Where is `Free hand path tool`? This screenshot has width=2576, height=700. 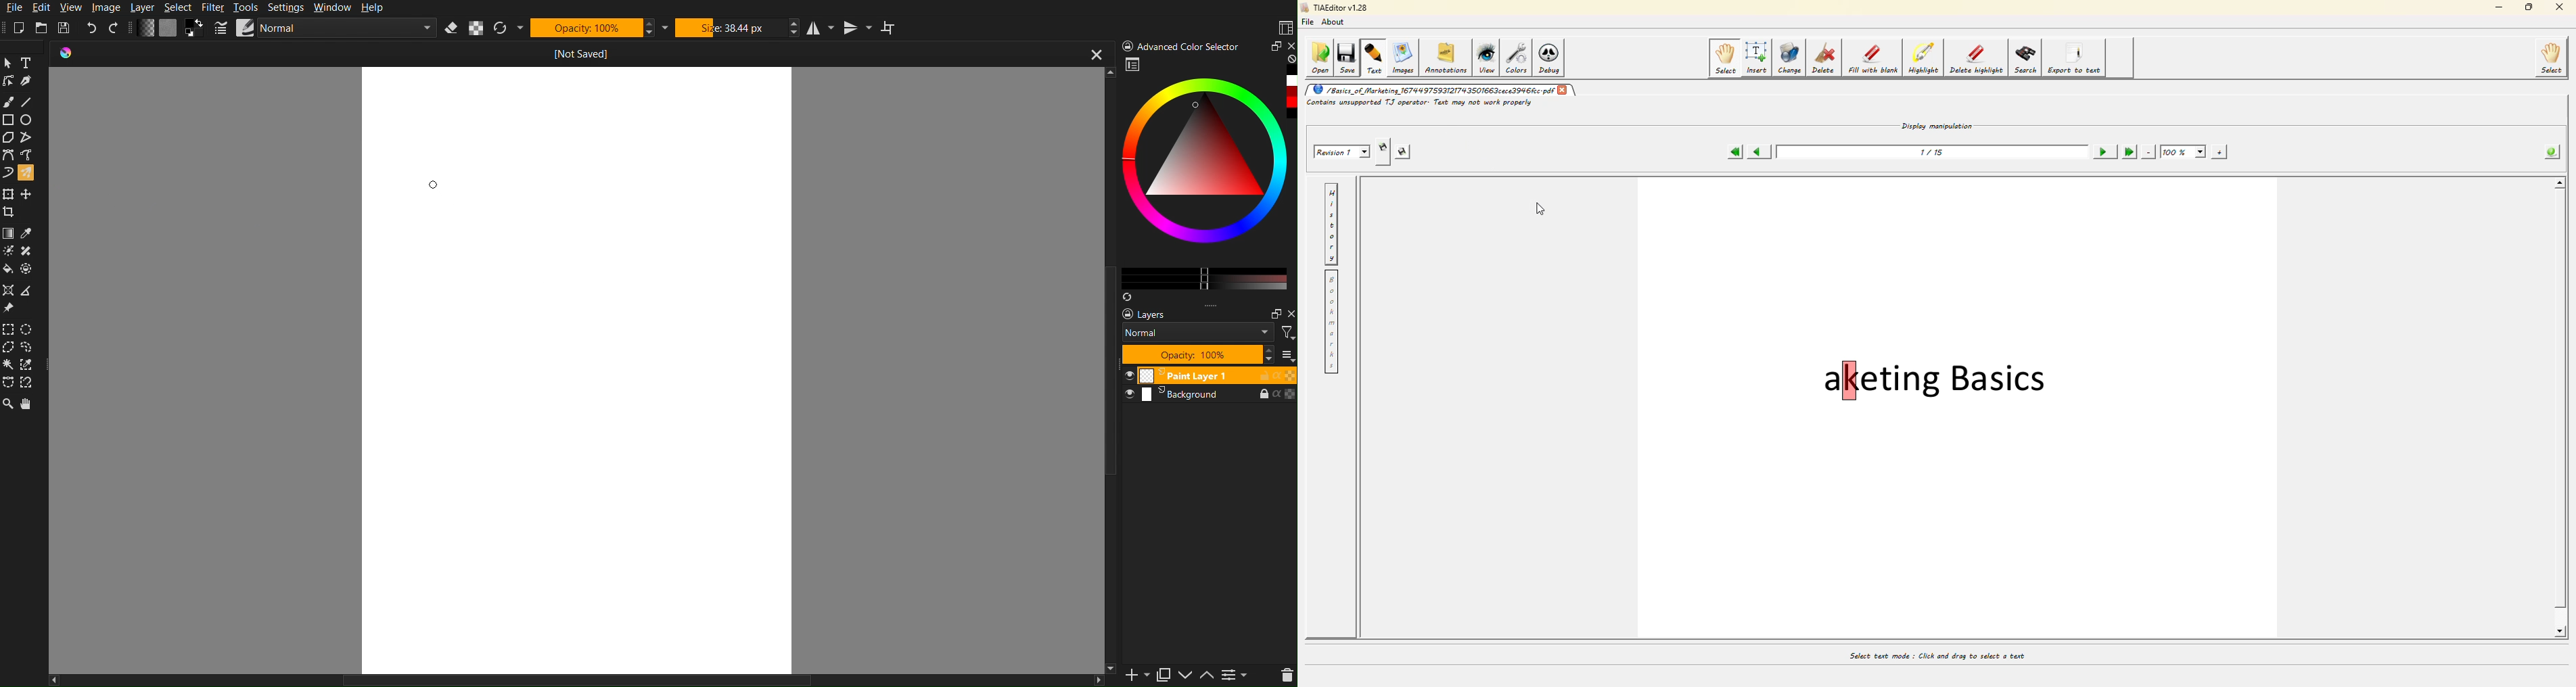
Free hand path tool is located at coordinates (26, 154).